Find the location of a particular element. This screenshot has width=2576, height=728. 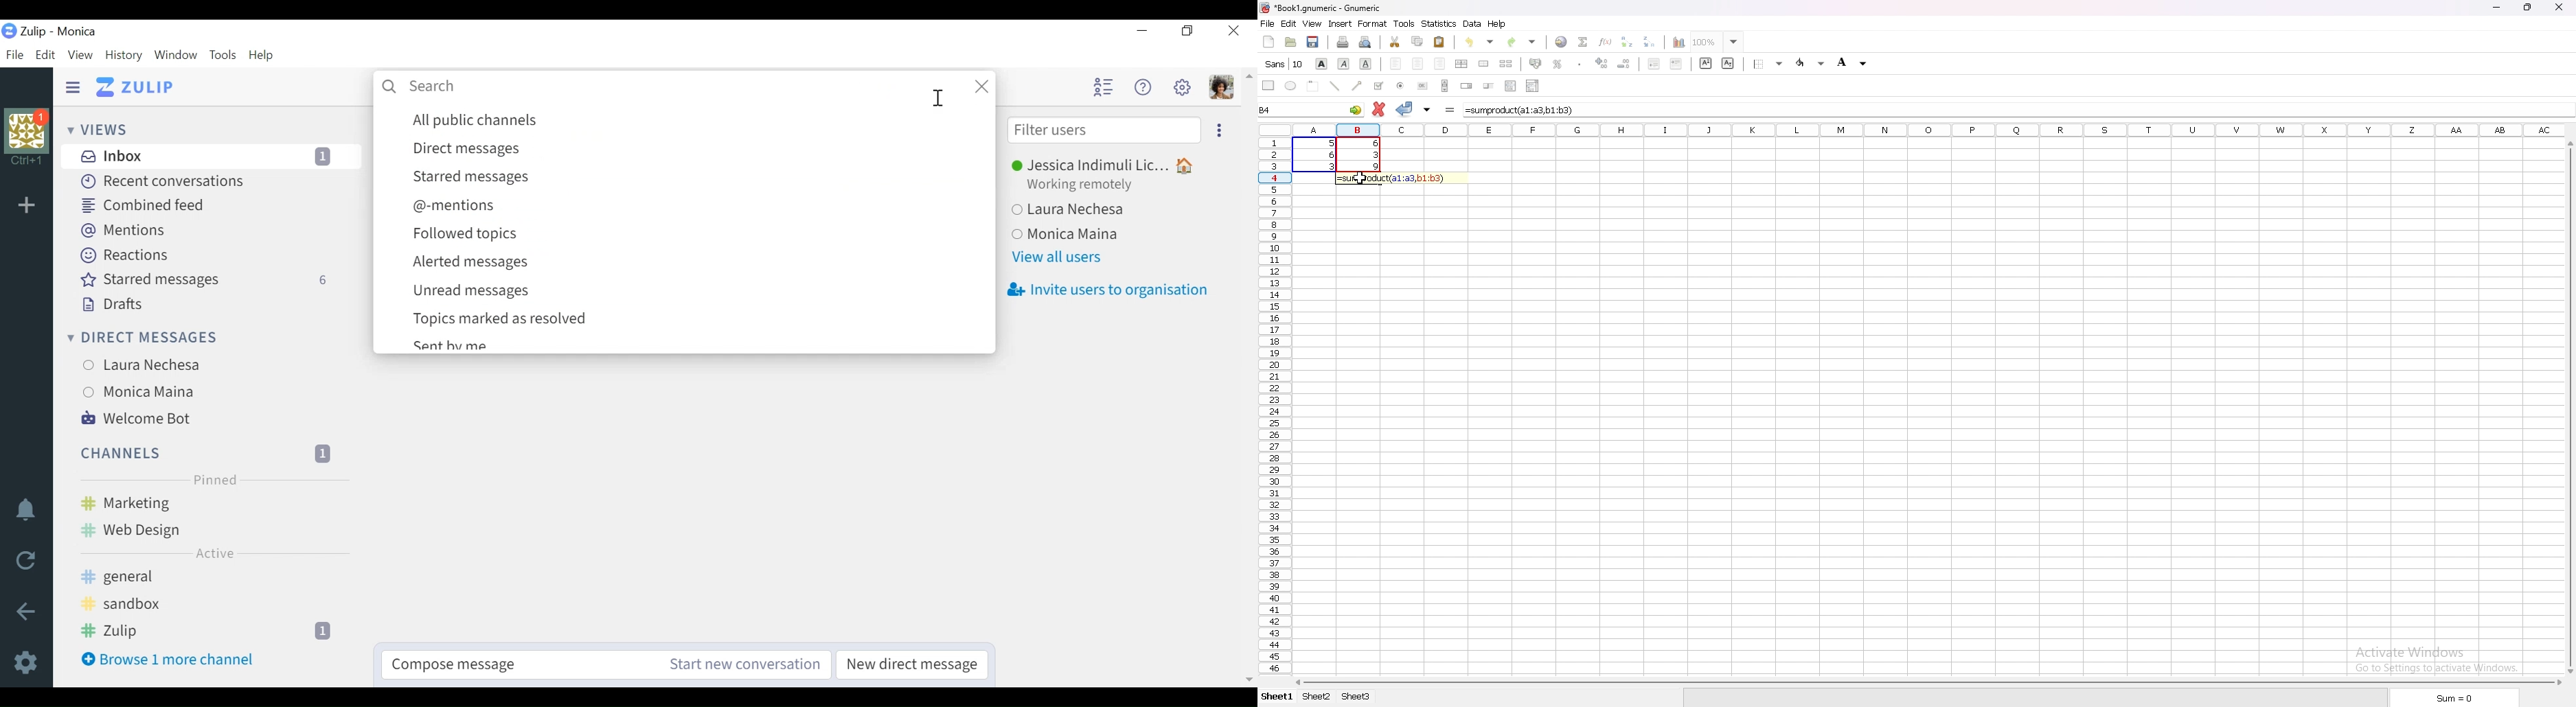

sandbox is located at coordinates (217, 600).